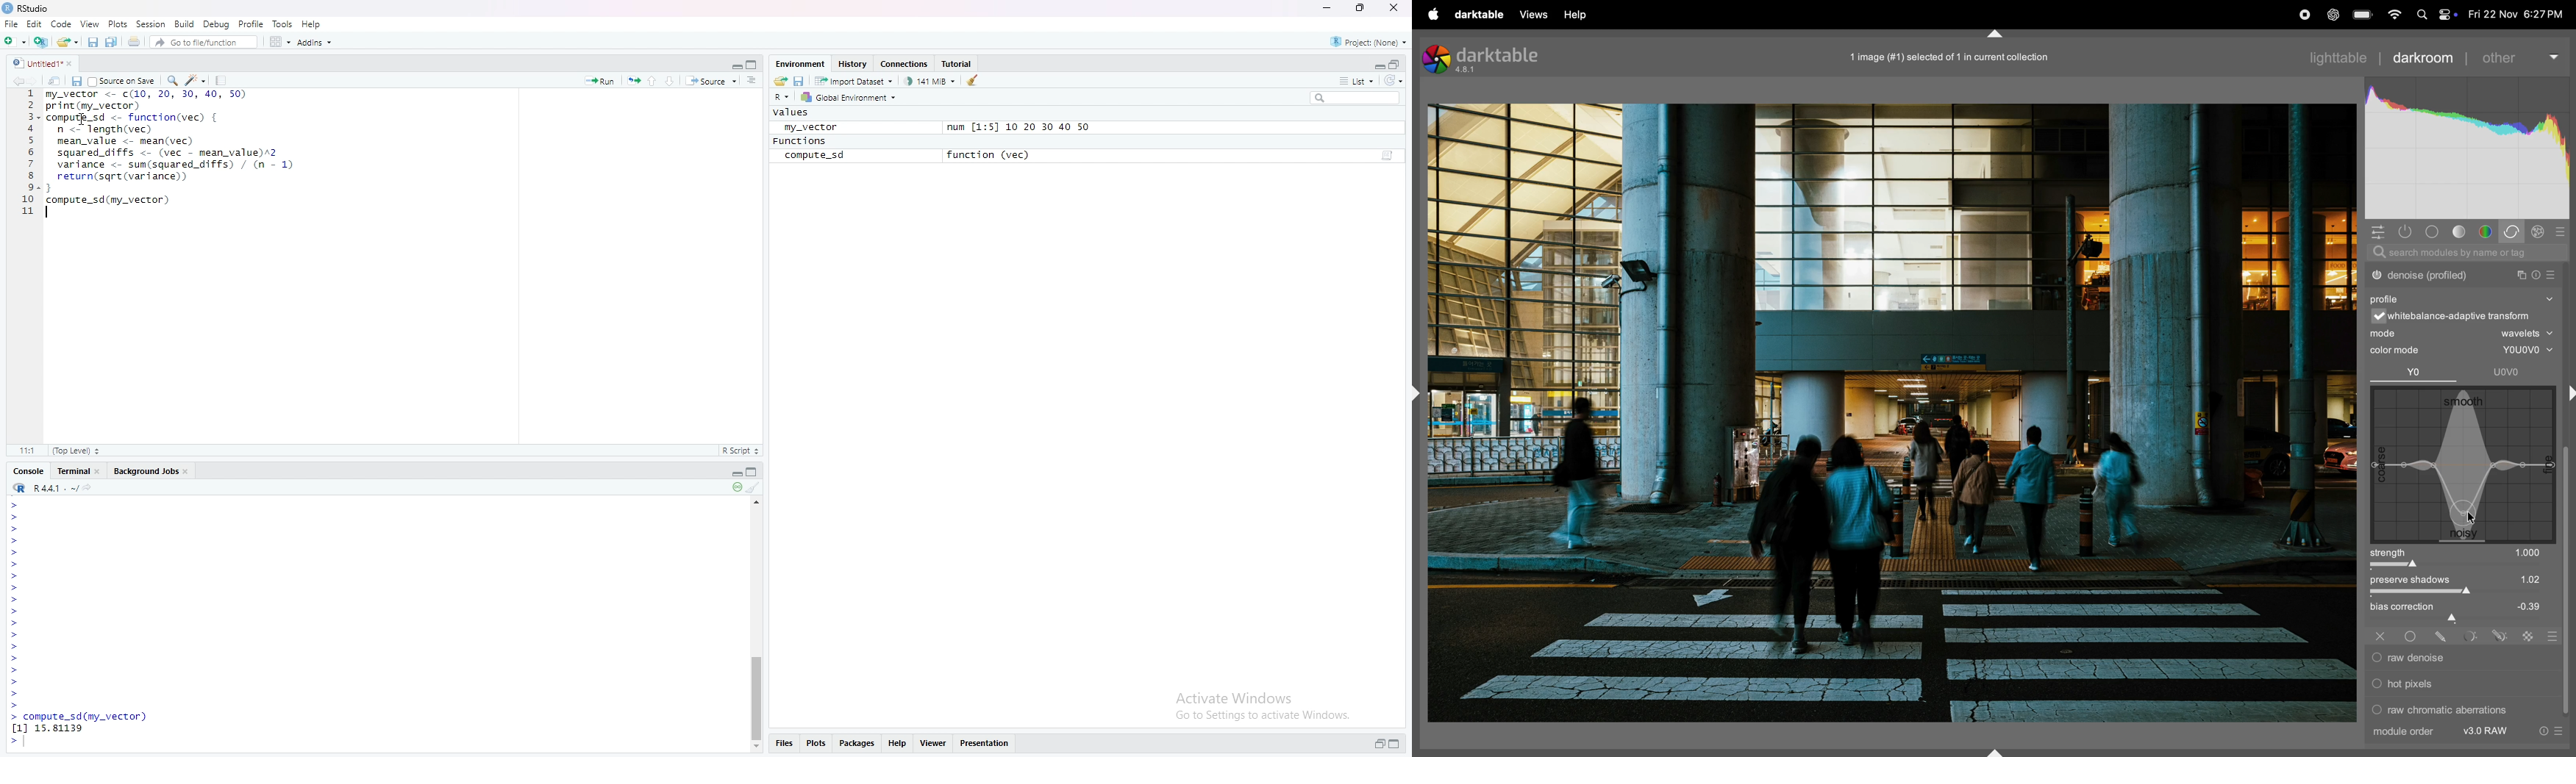 The image size is (2576, 784). What do you see at coordinates (814, 156) in the screenshot?
I see `compute_sd` at bounding box center [814, 156].